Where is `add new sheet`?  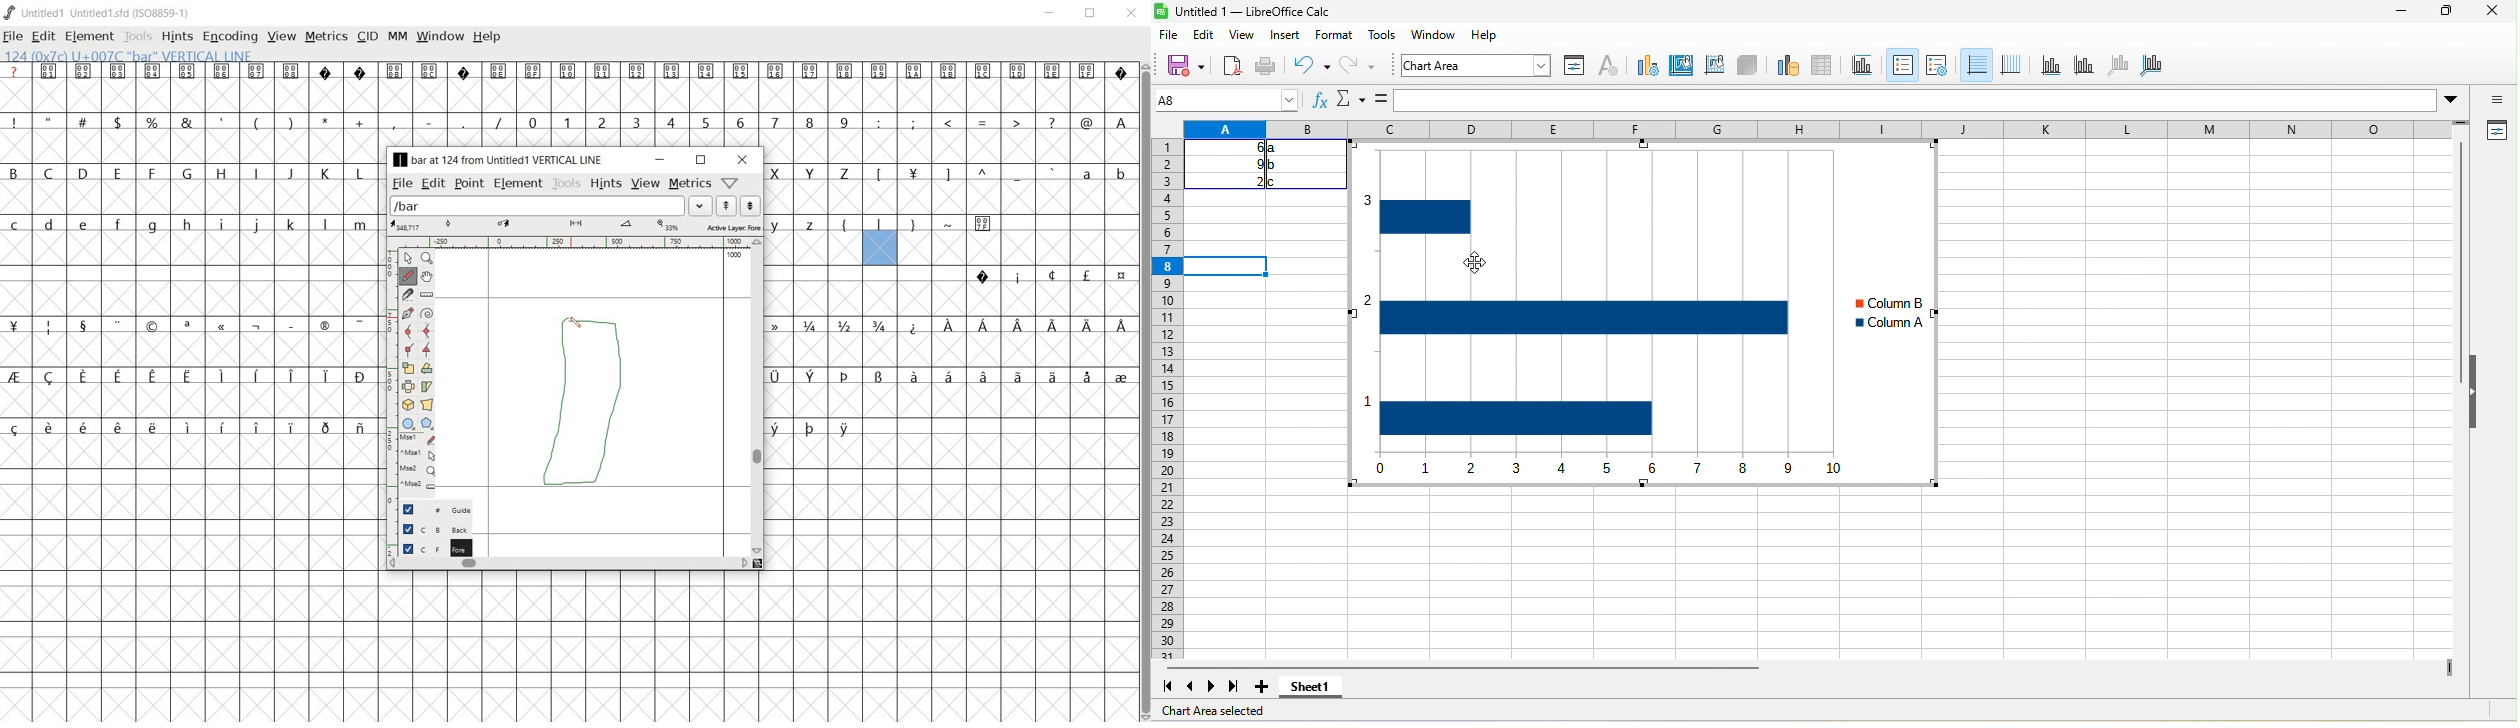 add new sheet is located at coordinates (1266, 687).